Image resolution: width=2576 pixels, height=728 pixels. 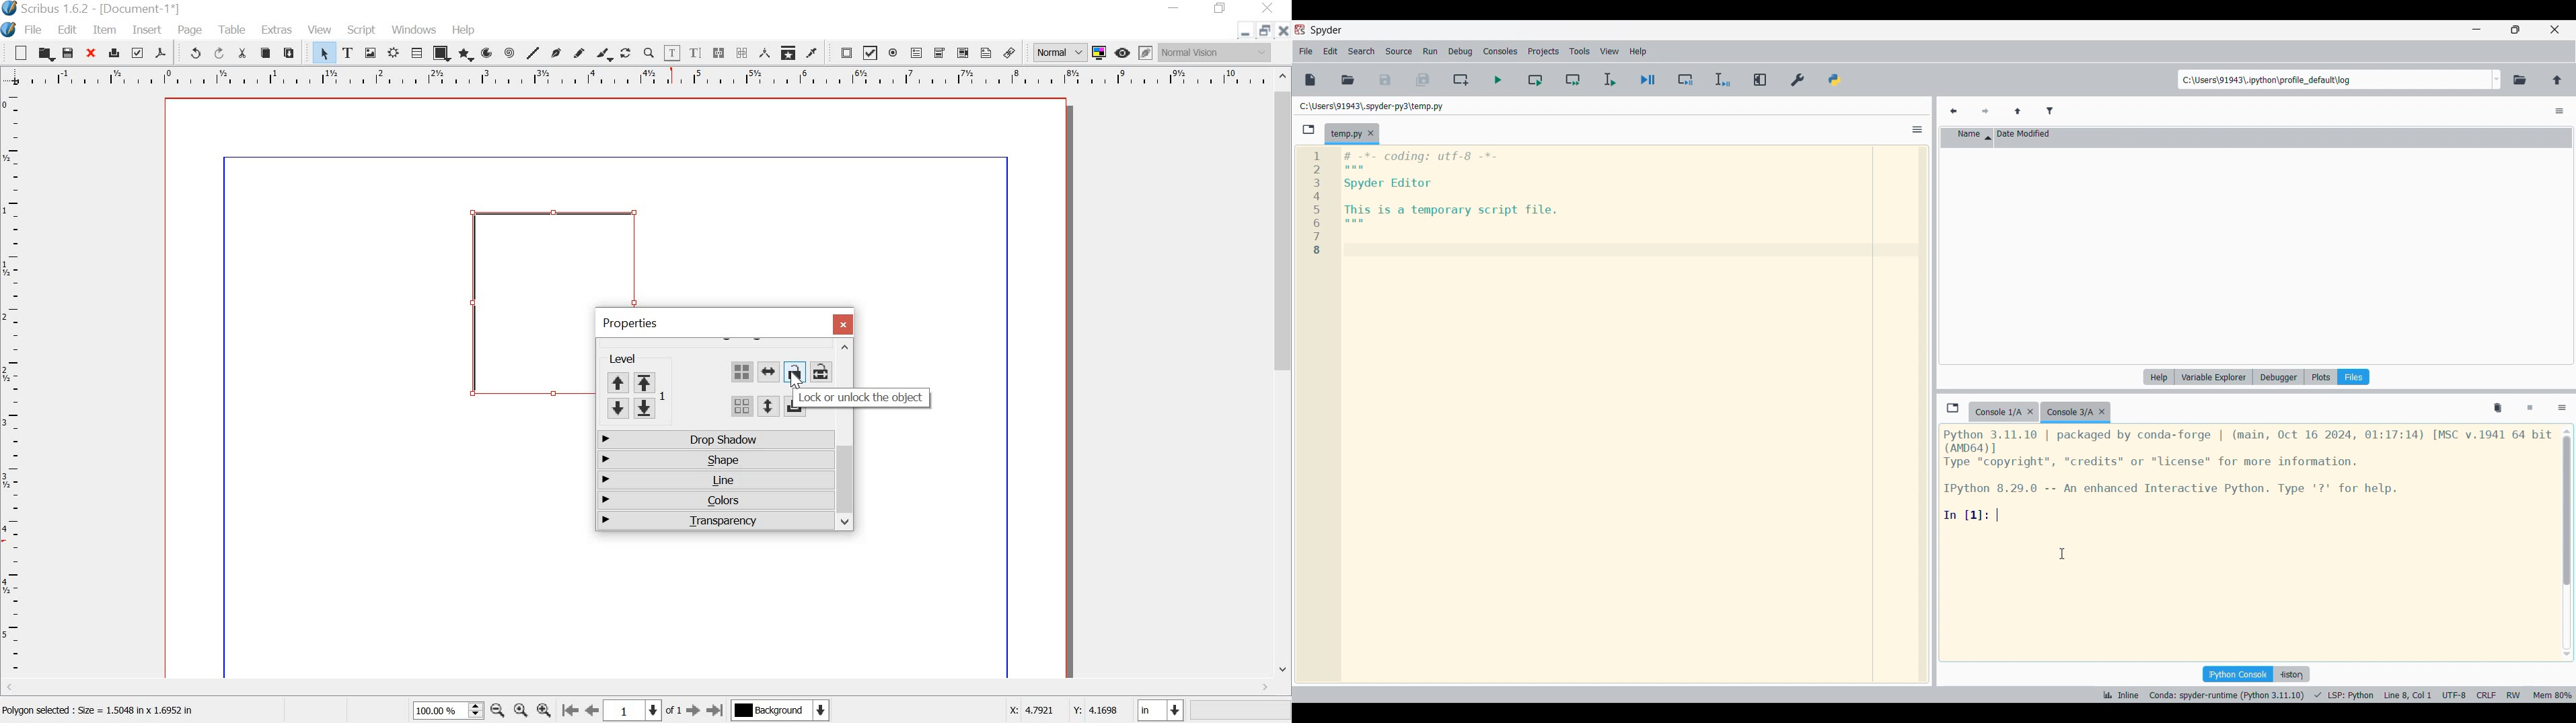 I want to click on Projects menu, so click(x=1543, y=51).